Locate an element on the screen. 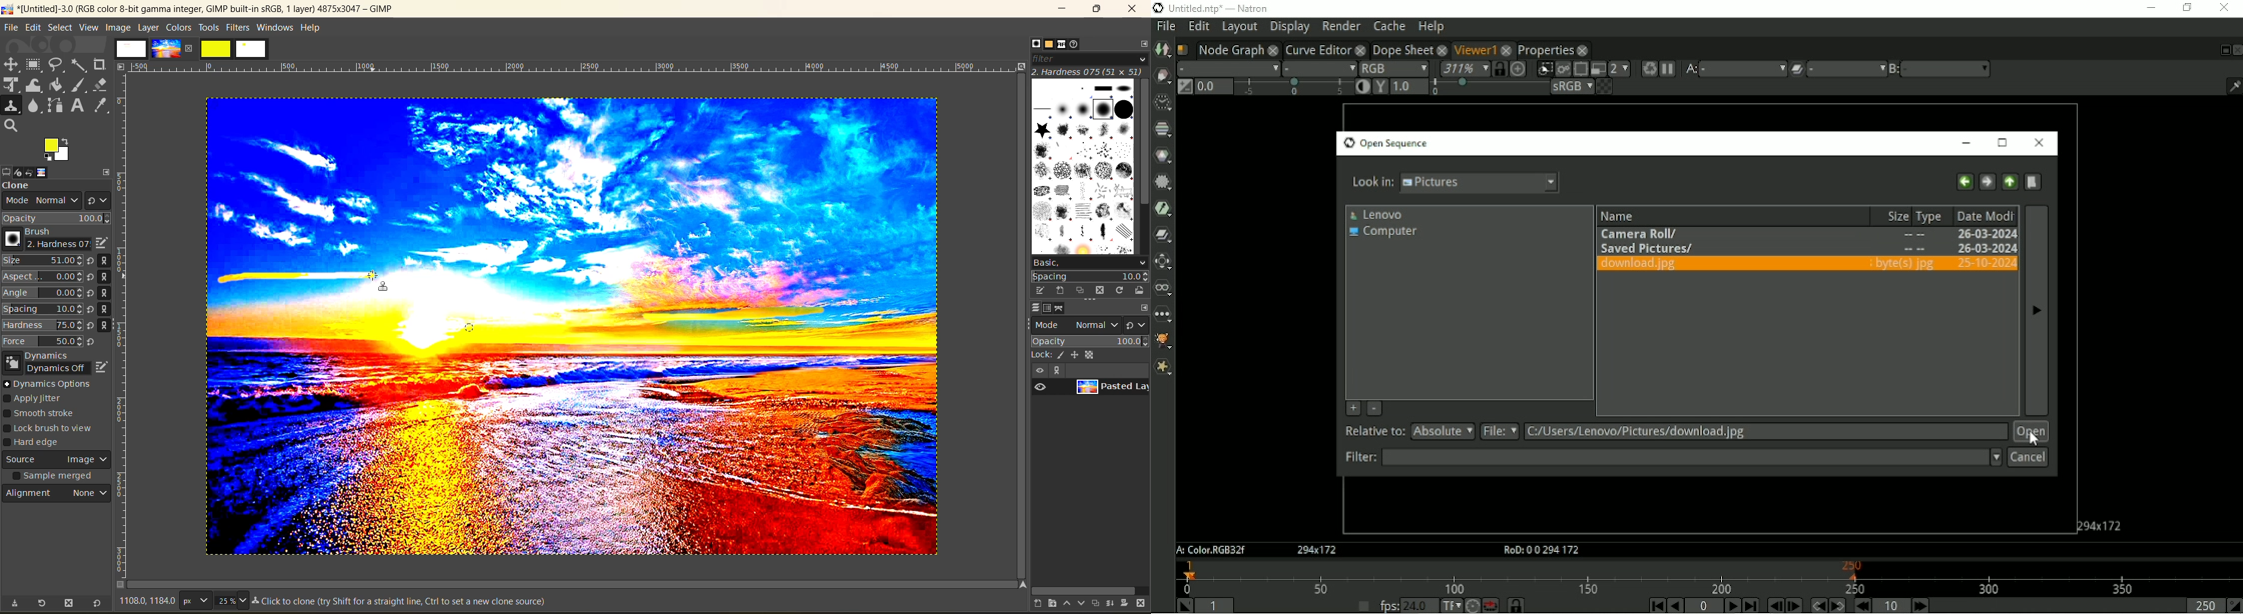 This screenshot has height=616, width=2268. patterns is located at coordinates (1048, 45).